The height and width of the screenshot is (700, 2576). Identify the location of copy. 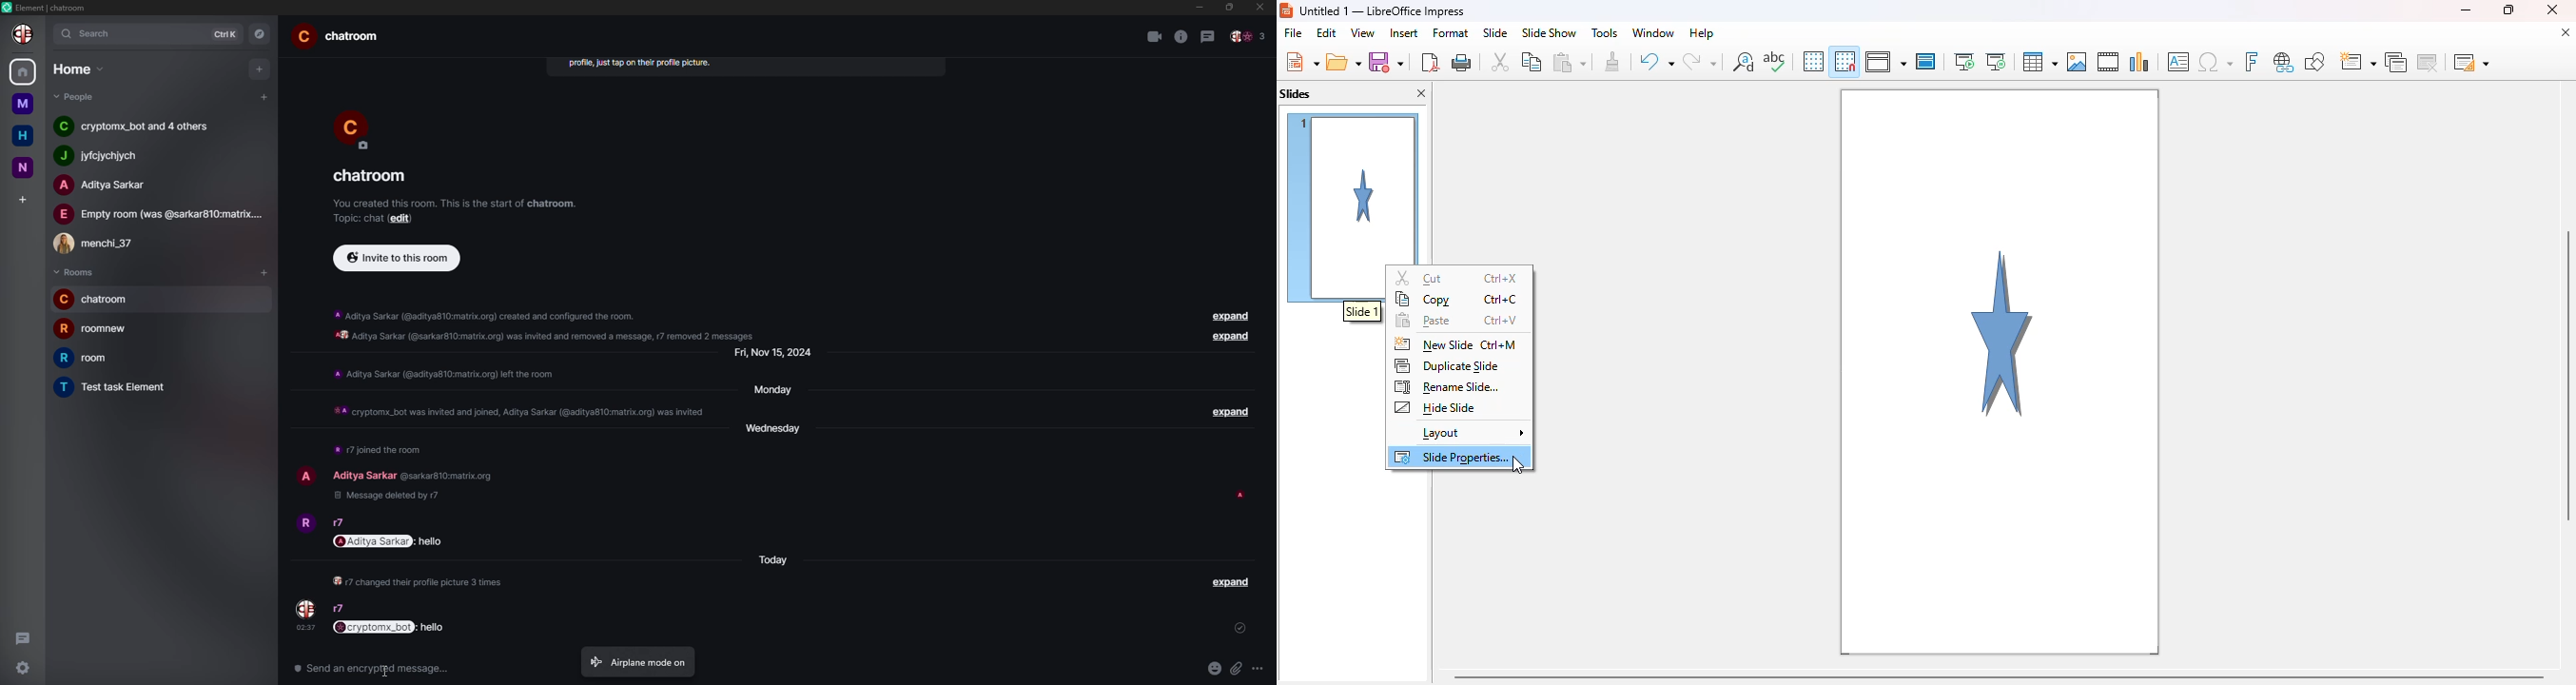
(1424, 300).